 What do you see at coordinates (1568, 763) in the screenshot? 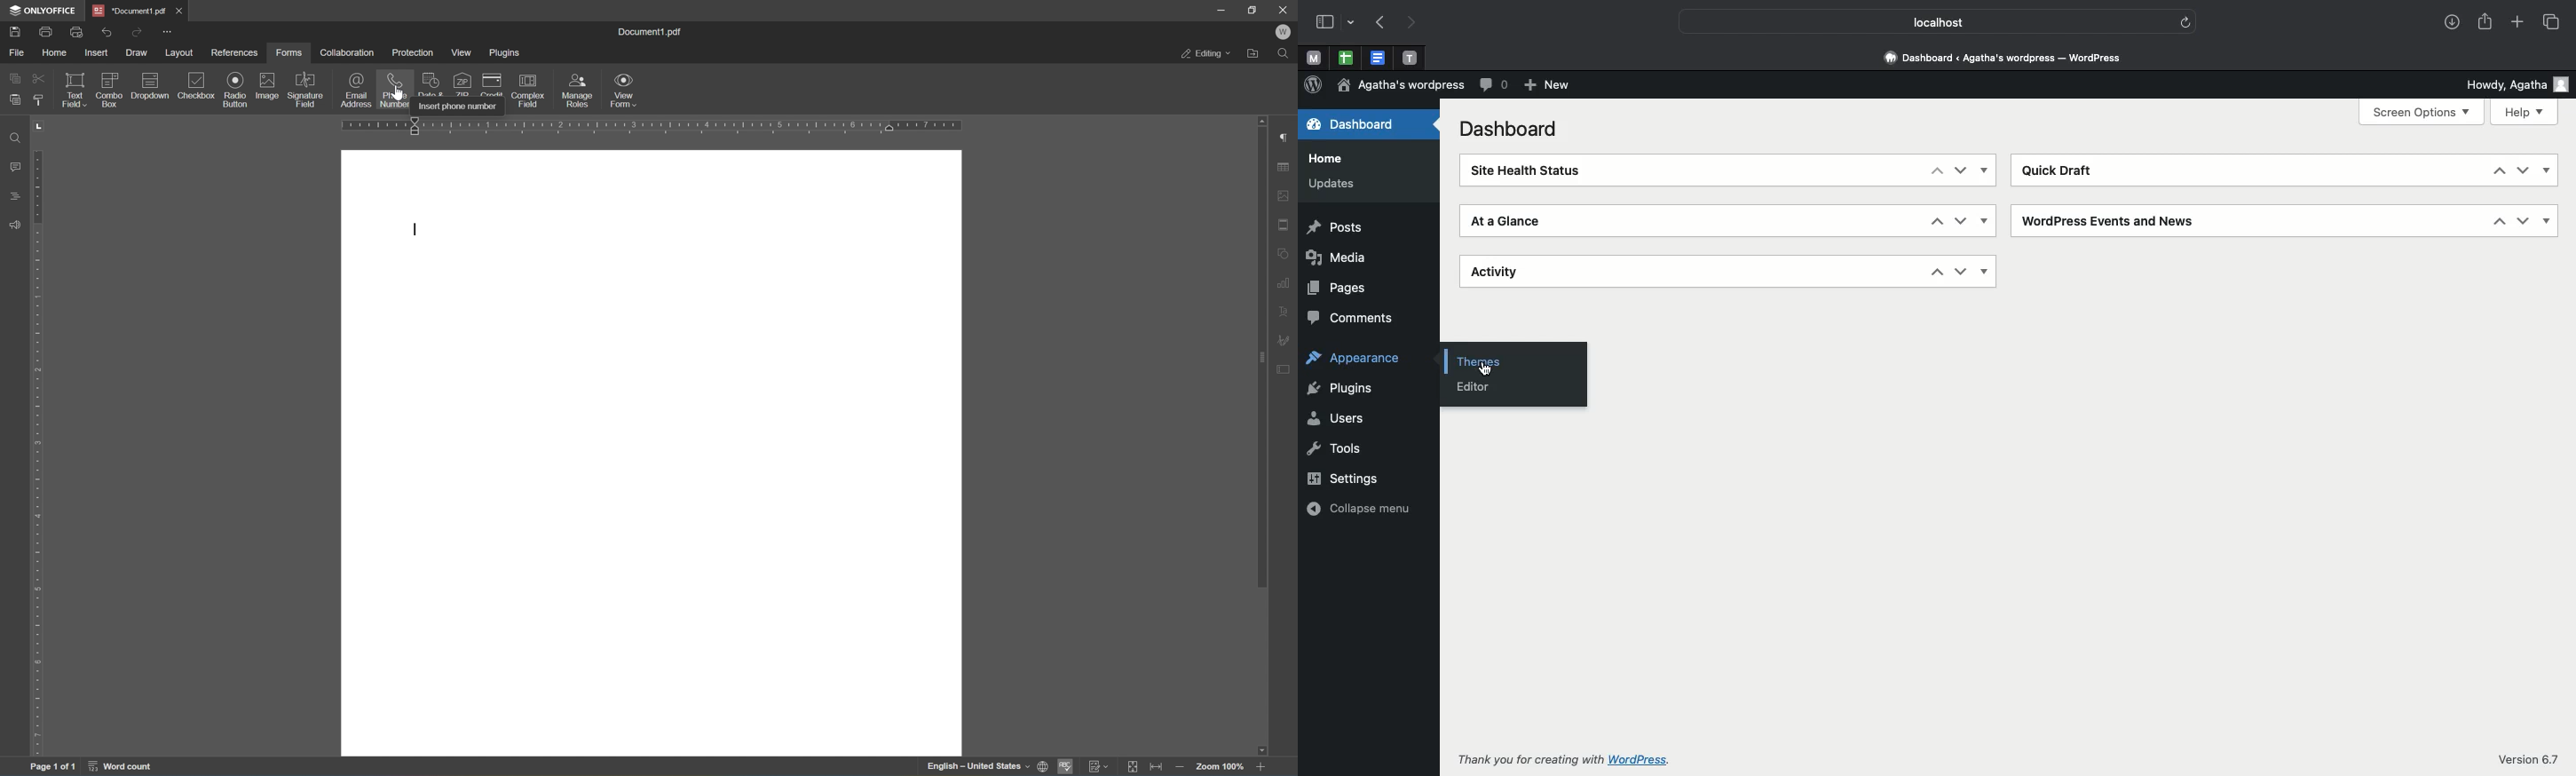
I see `Thank you for creating with wordpress` at bounding box center [1568, 763].